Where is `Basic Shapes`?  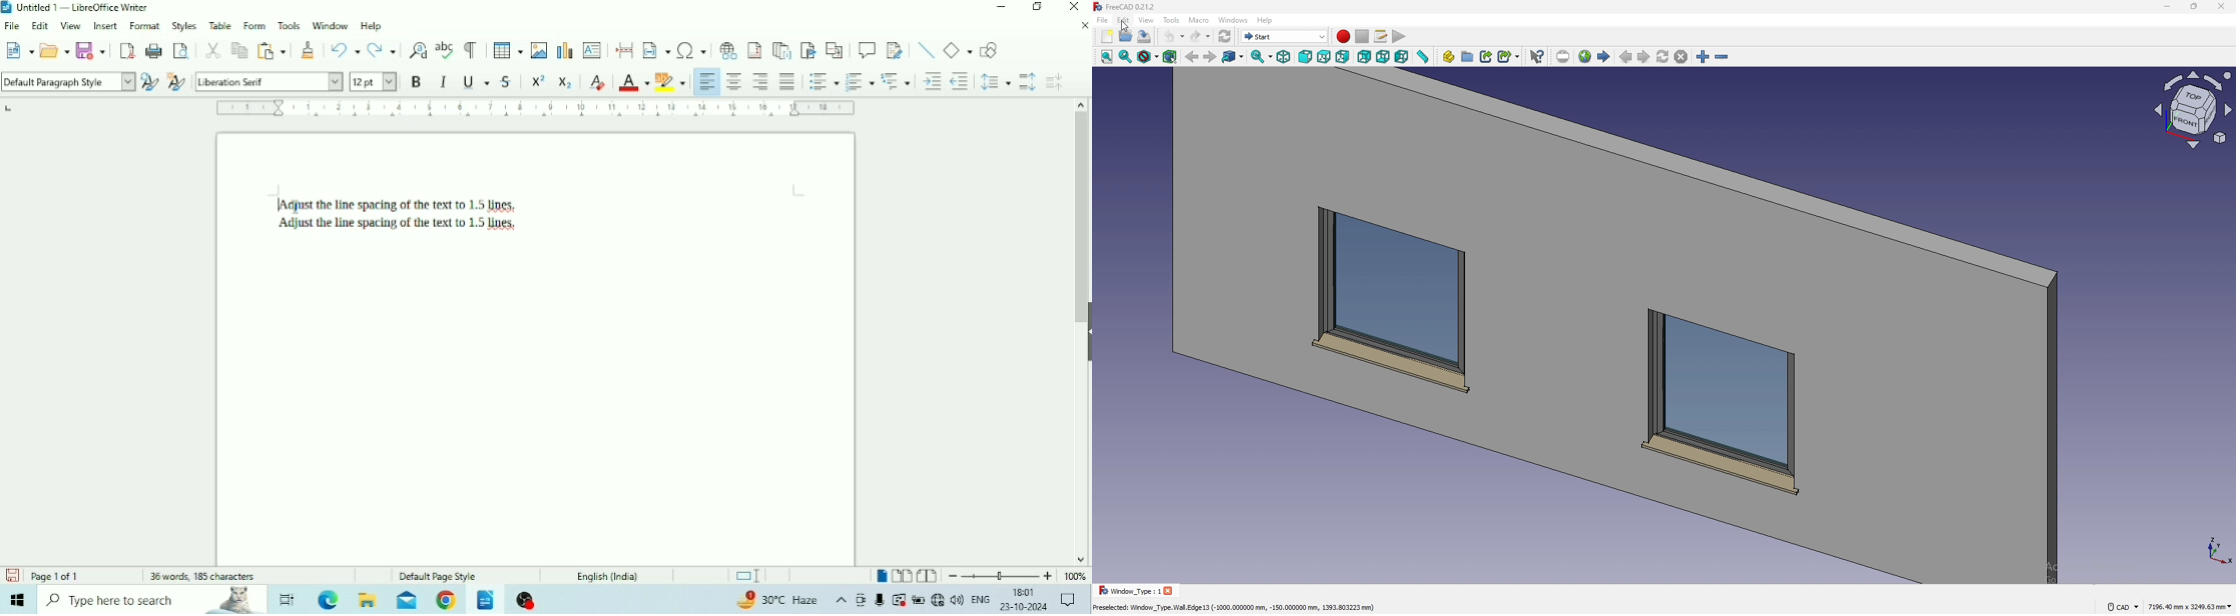
Basic Shapes is located at coordinates (957, 49).